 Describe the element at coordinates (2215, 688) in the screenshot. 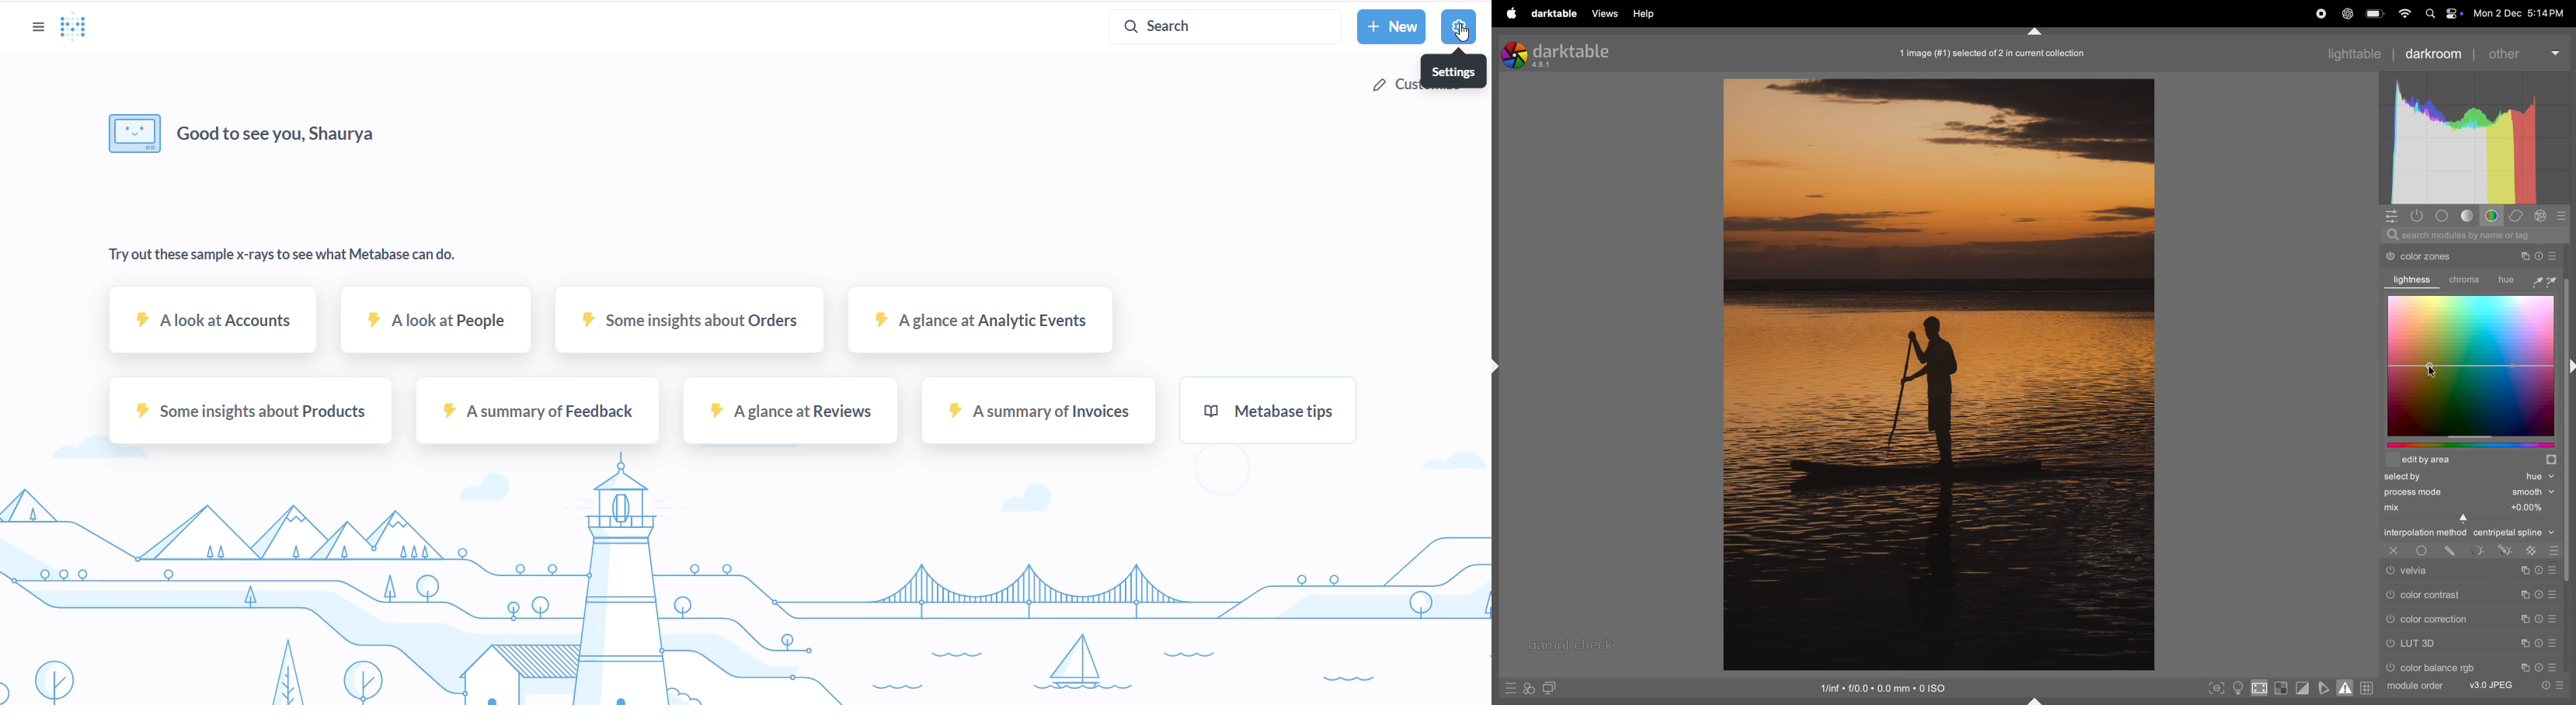

I see `toggle peak focusing mode` at that location.